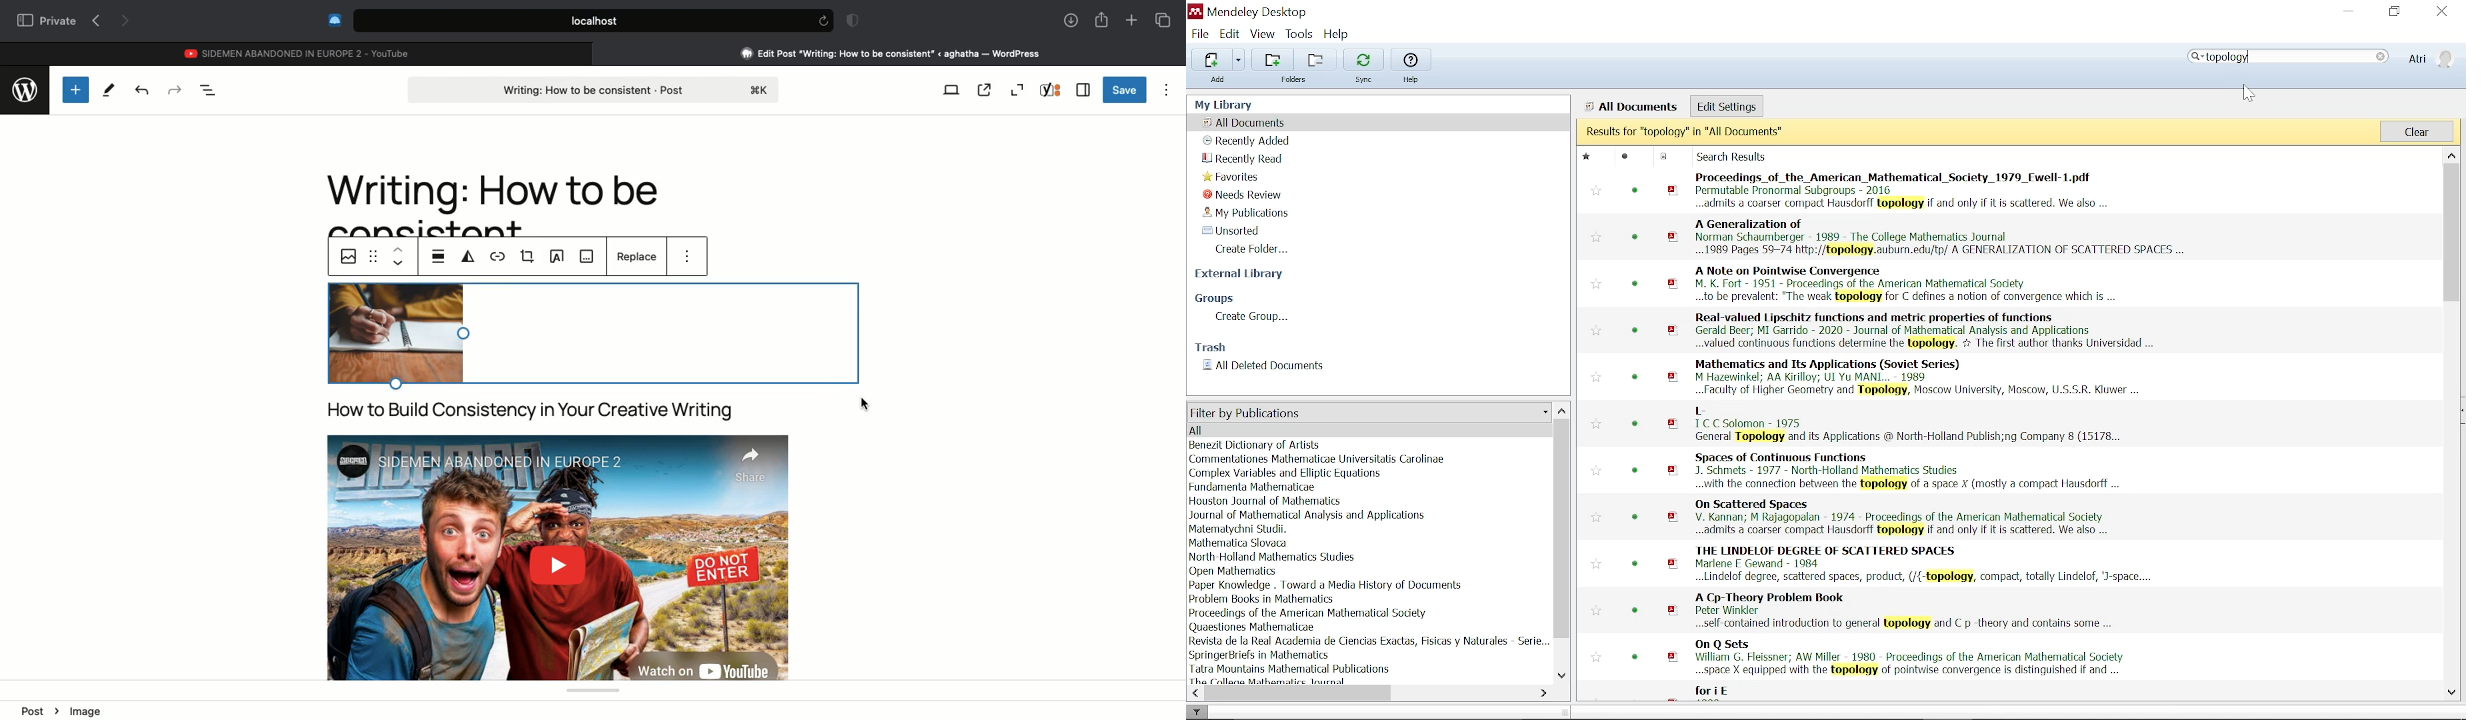 The image size is (2492, 728). I want to click on document, so click(1666, 157).